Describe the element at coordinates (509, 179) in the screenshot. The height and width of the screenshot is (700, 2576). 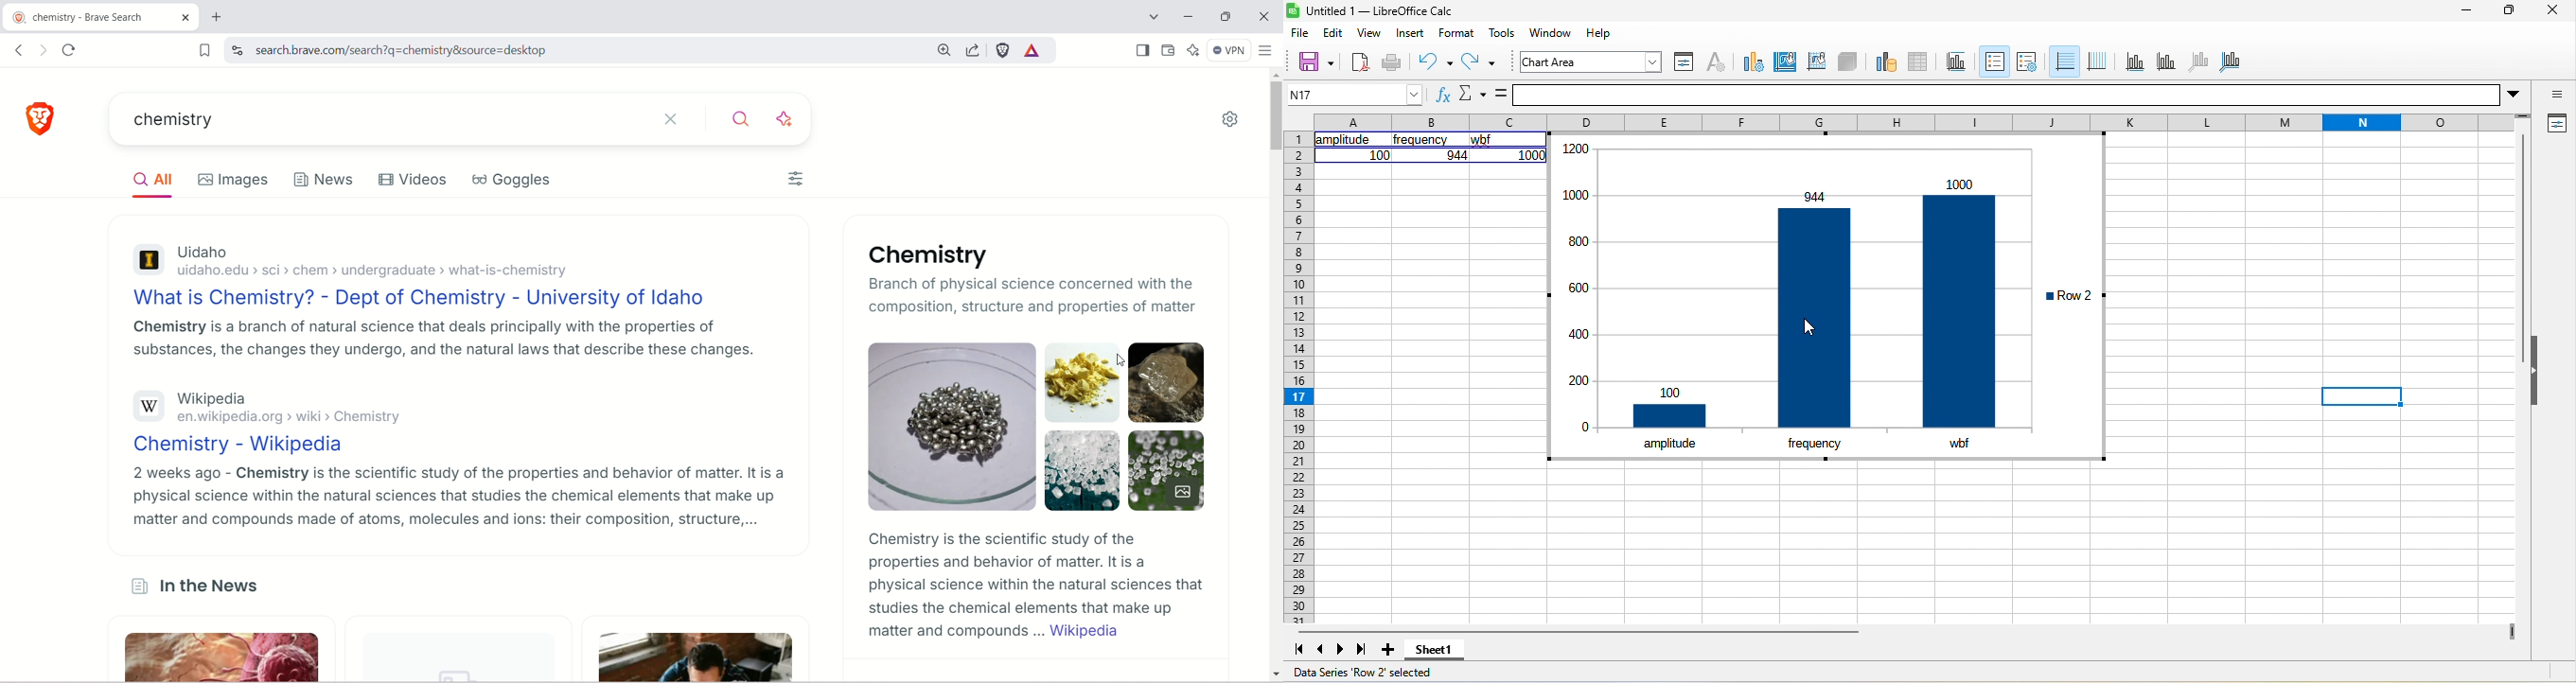
I see `Goggles` at that location.